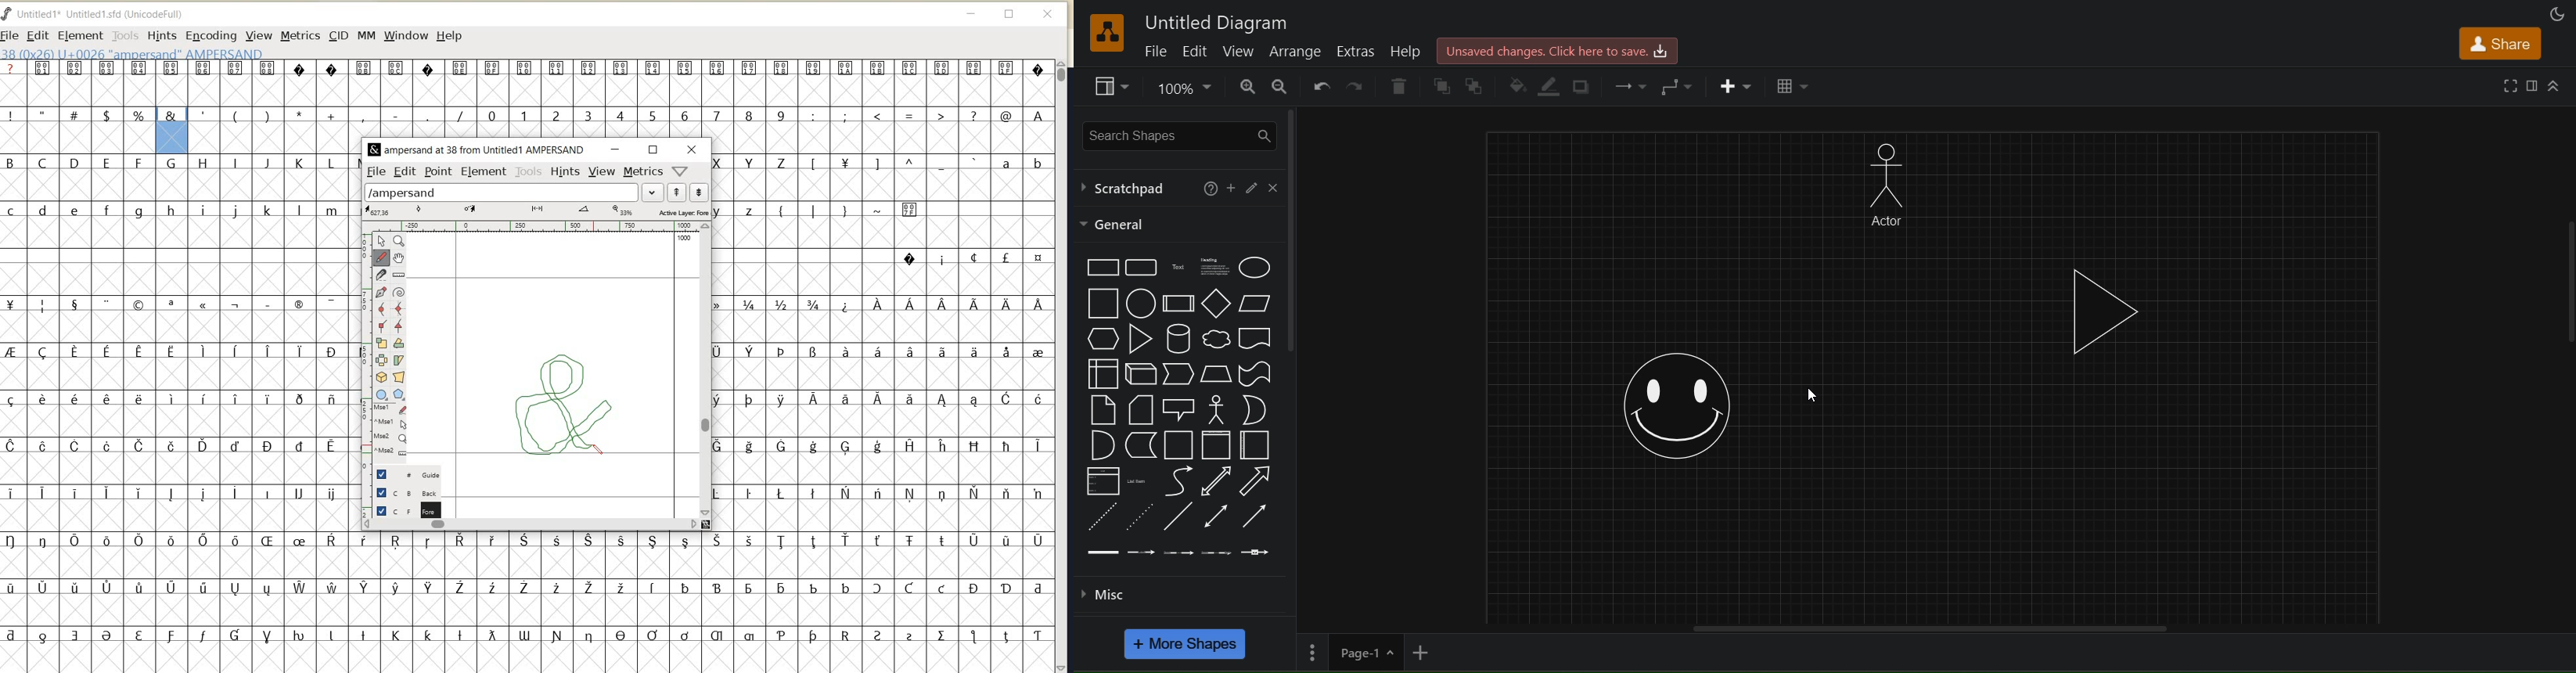 Image resolution: width=2576 pixels, height=700 pixels. Describe the element at coordinates (404, 172) in the screenshot. I see `EDIT` at that location.